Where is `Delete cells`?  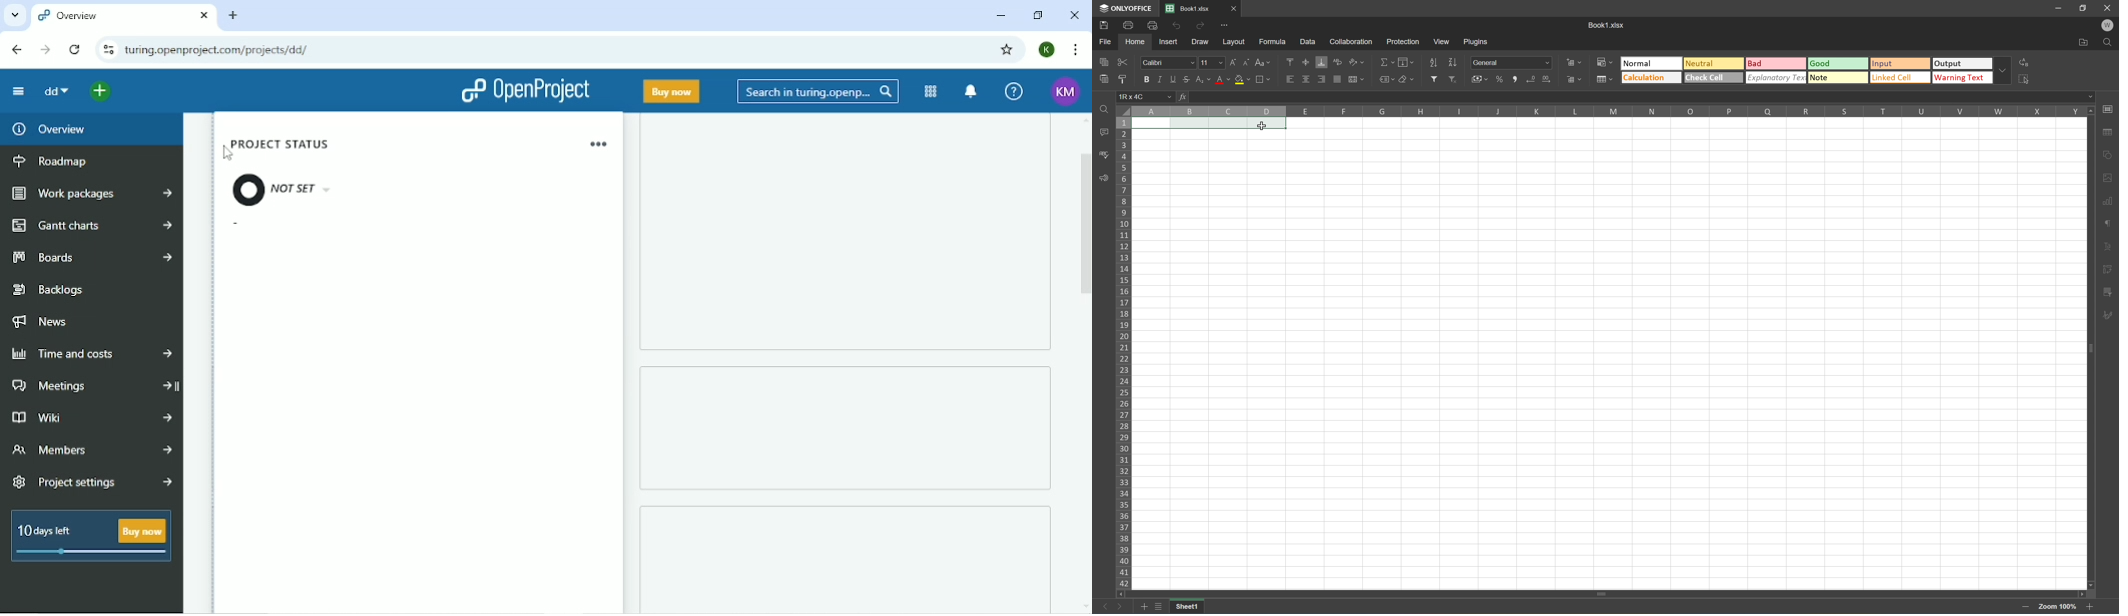
Delete cells is located at coordinates (1574, 79).